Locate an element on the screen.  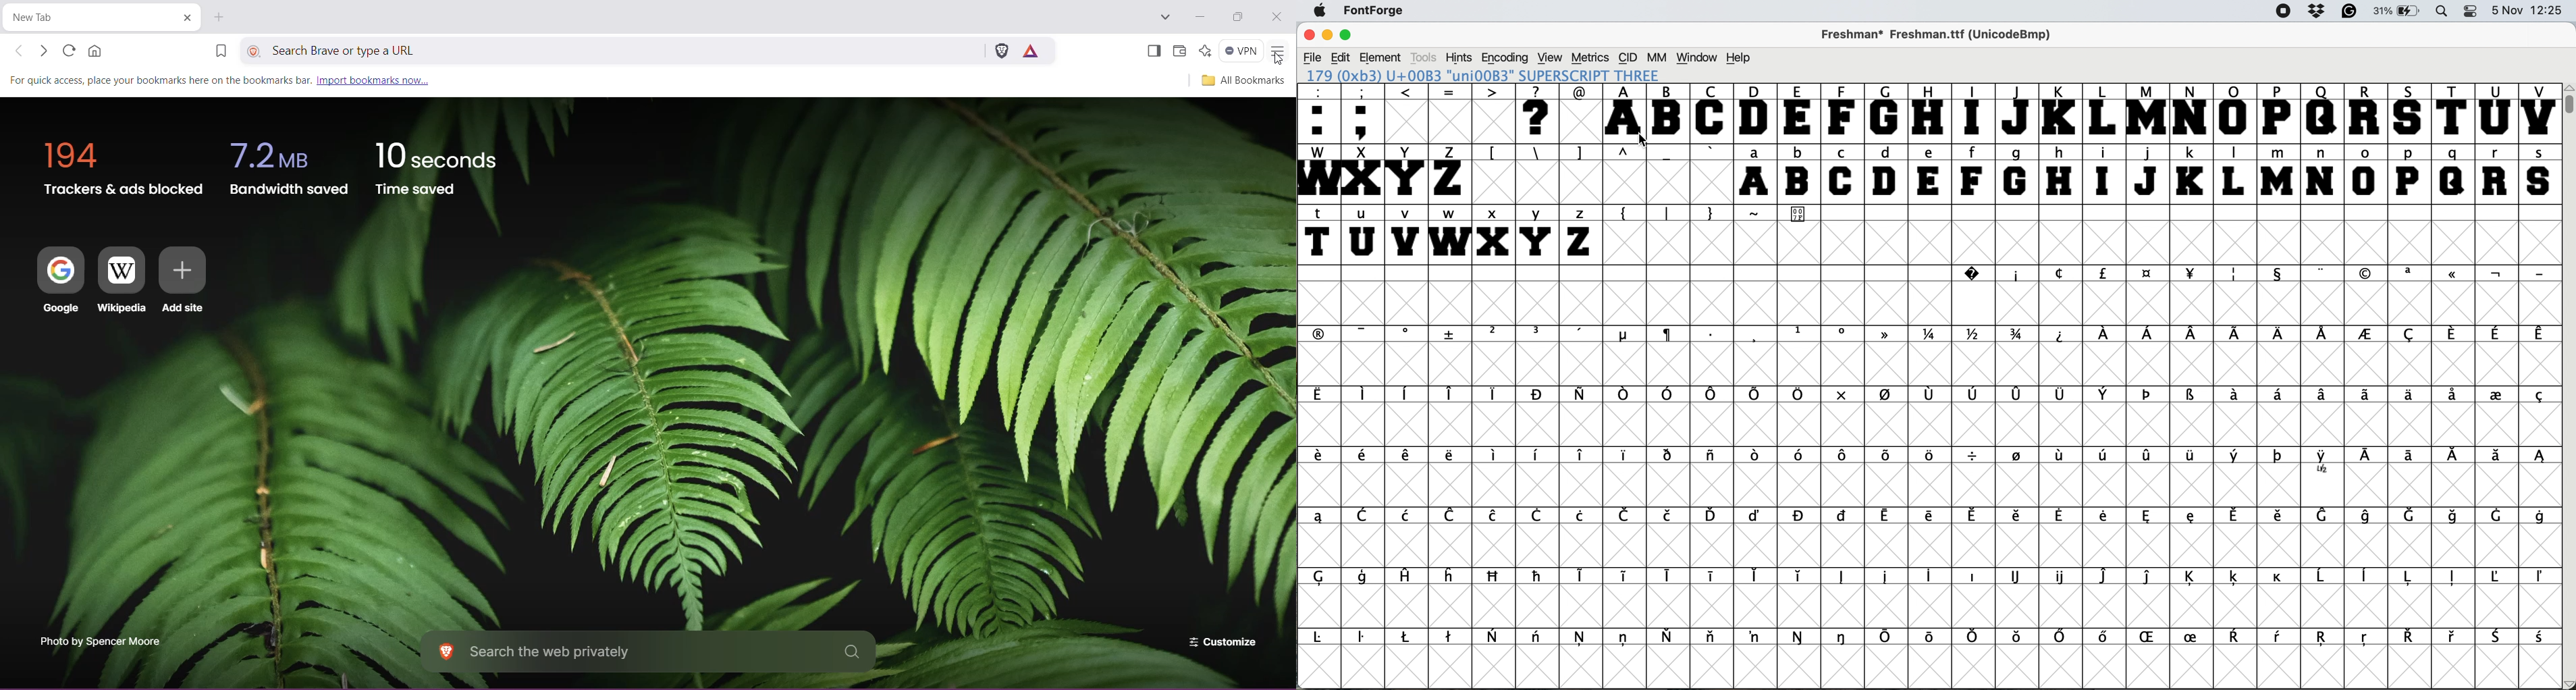
} is located at coordinates (1711, 212).